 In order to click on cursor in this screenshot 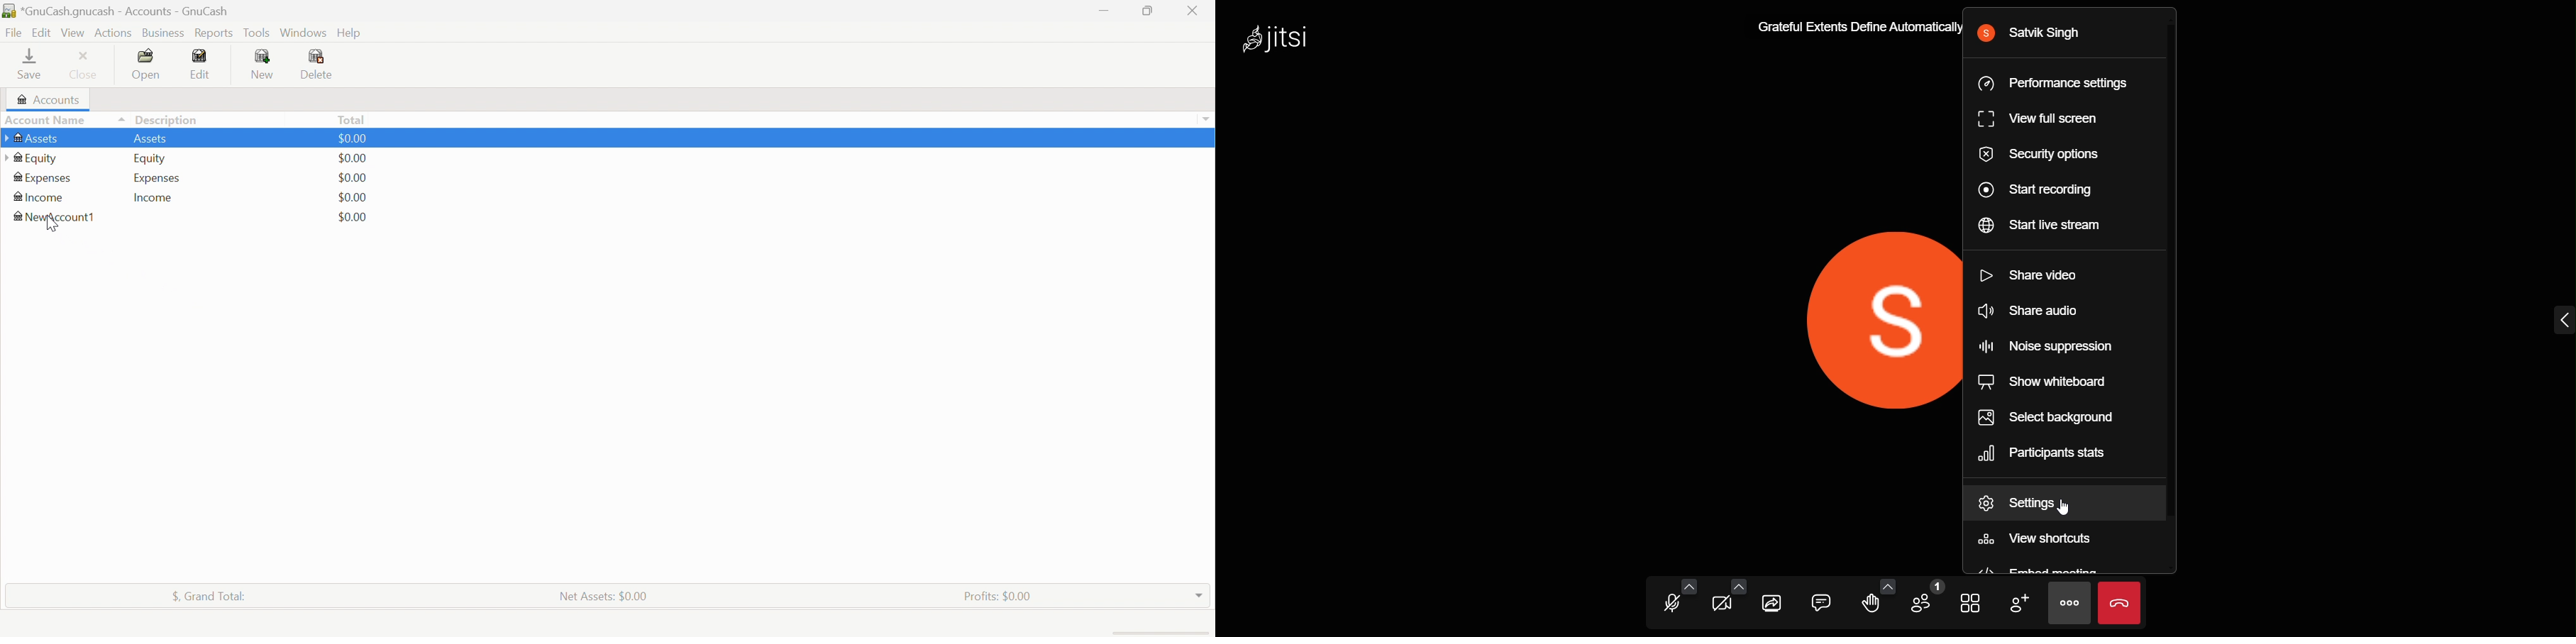, I will do `click(53, 224)`.